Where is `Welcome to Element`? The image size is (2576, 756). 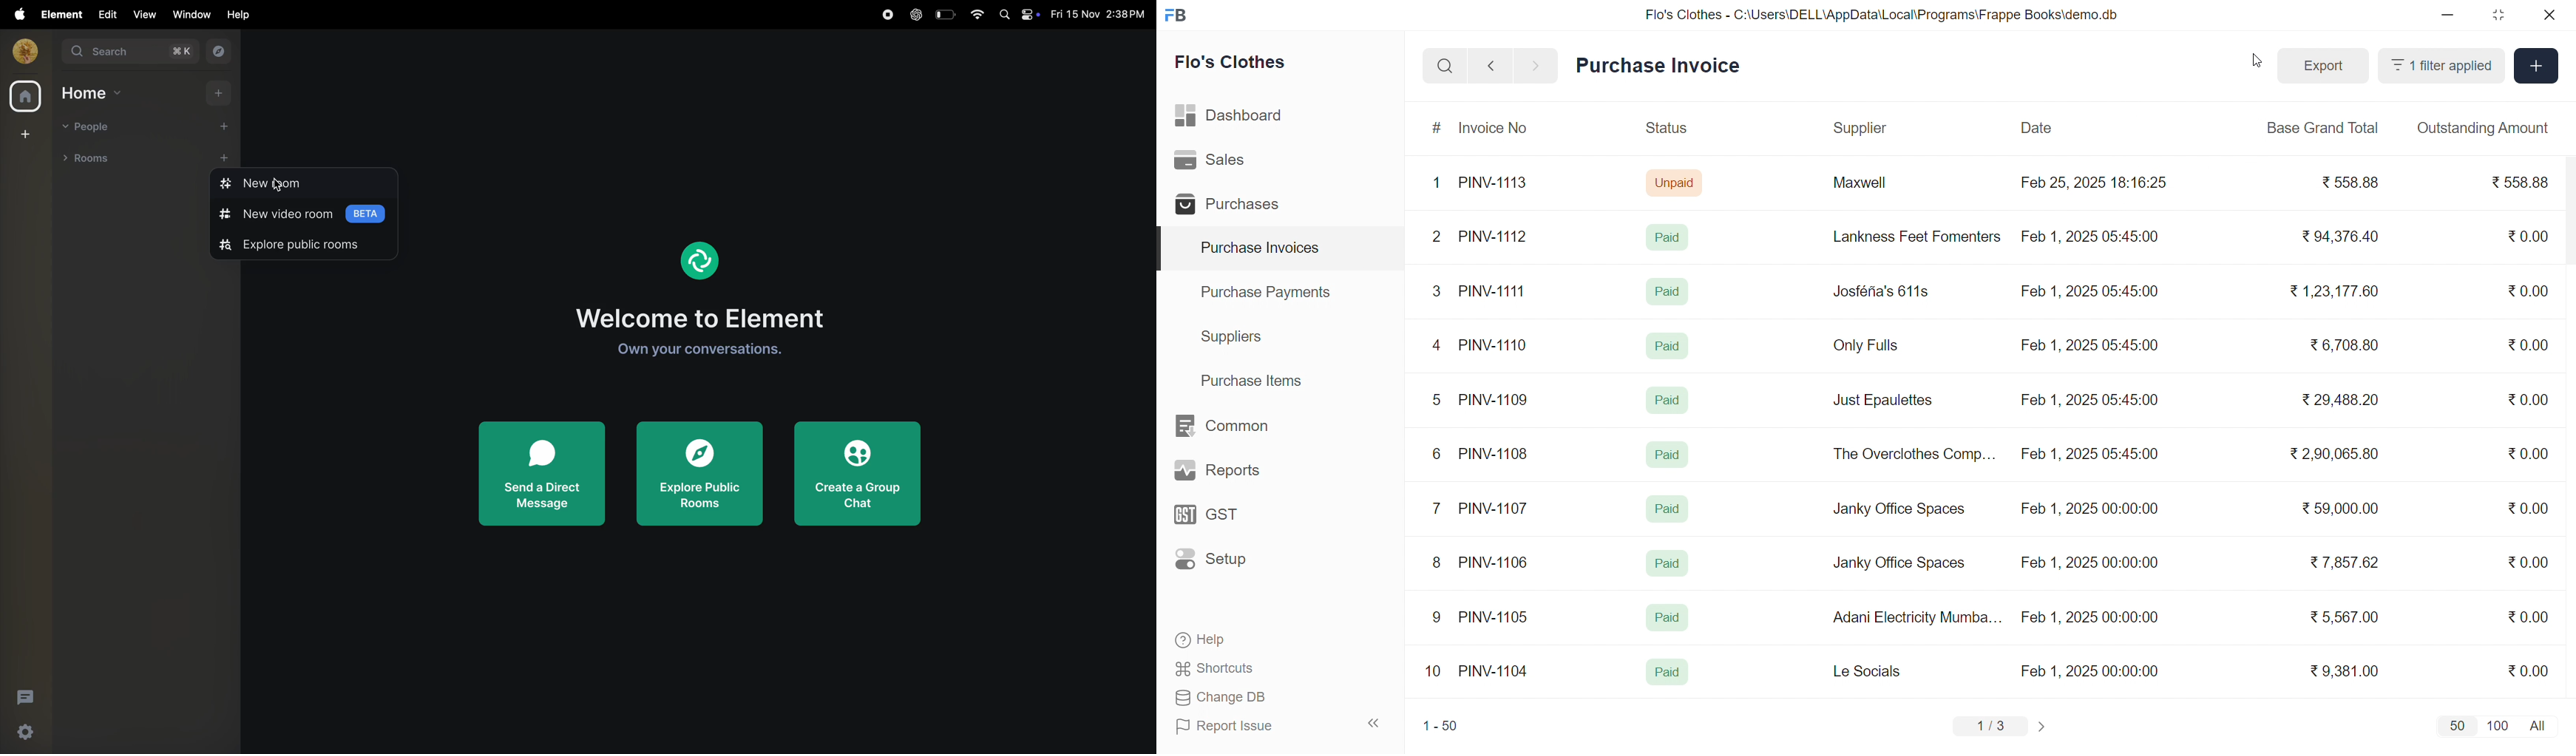 Welcome to Element is located at coordinates (705, 318).